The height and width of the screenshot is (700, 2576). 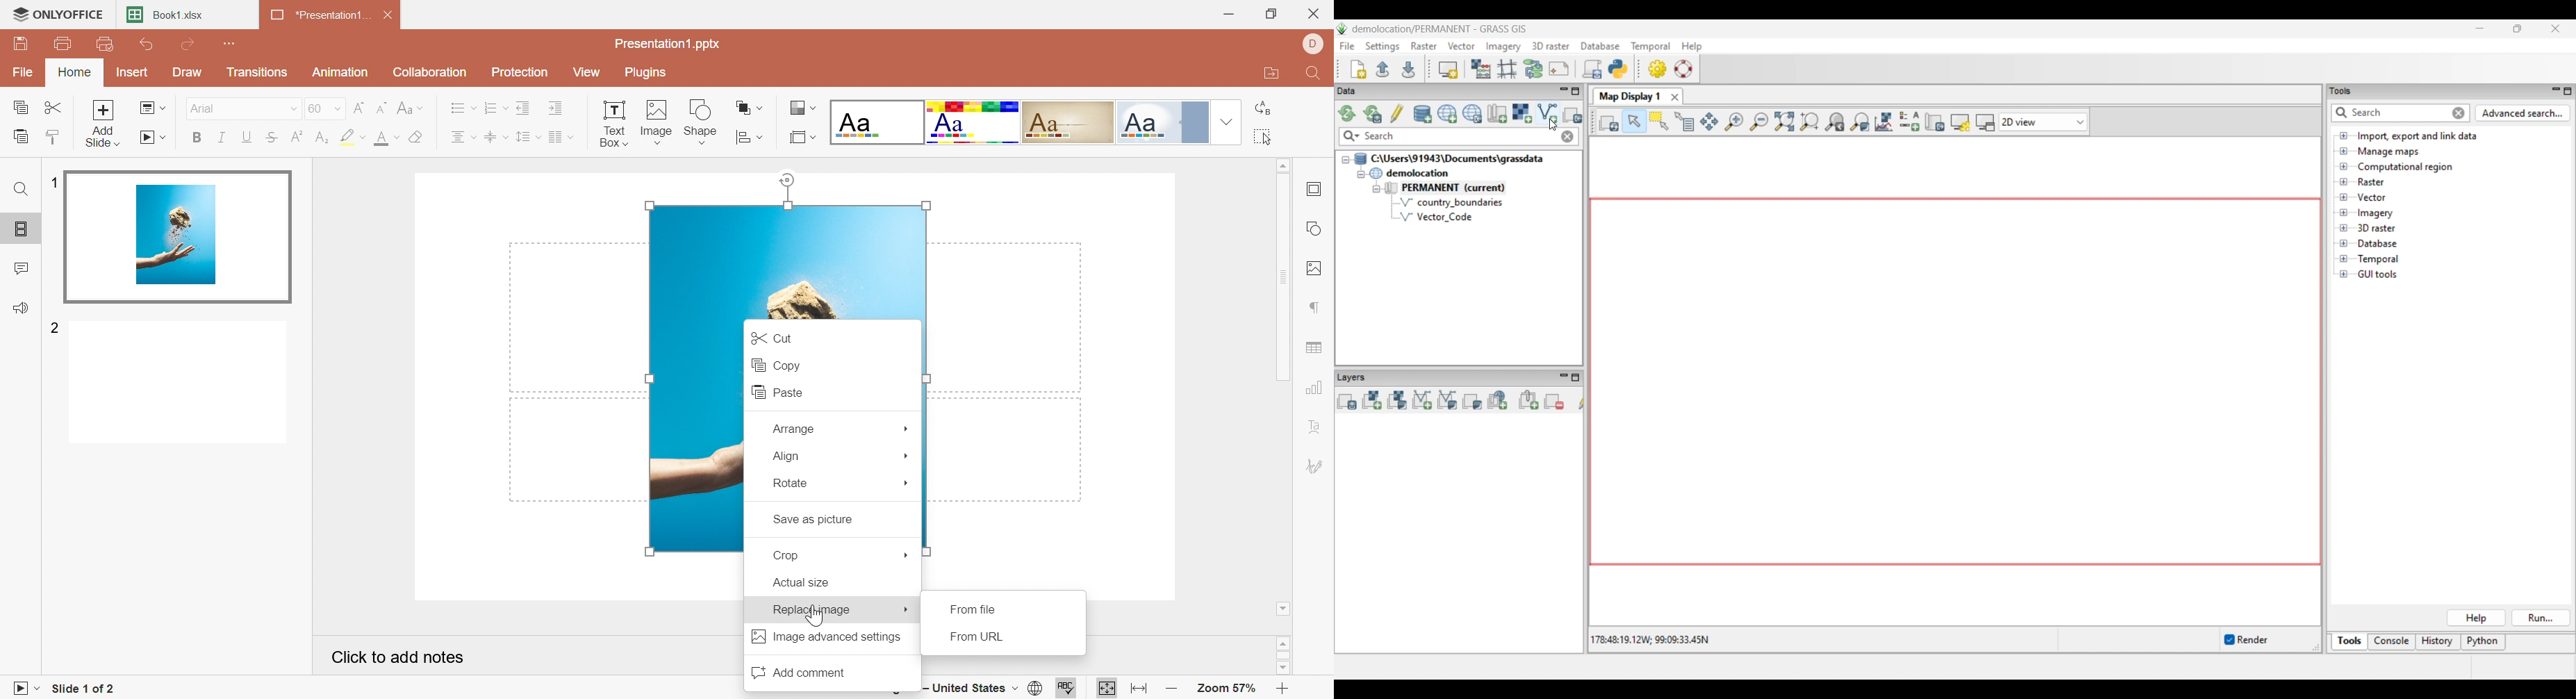 I want to click on scroll up, so click(x=1283, y=642).